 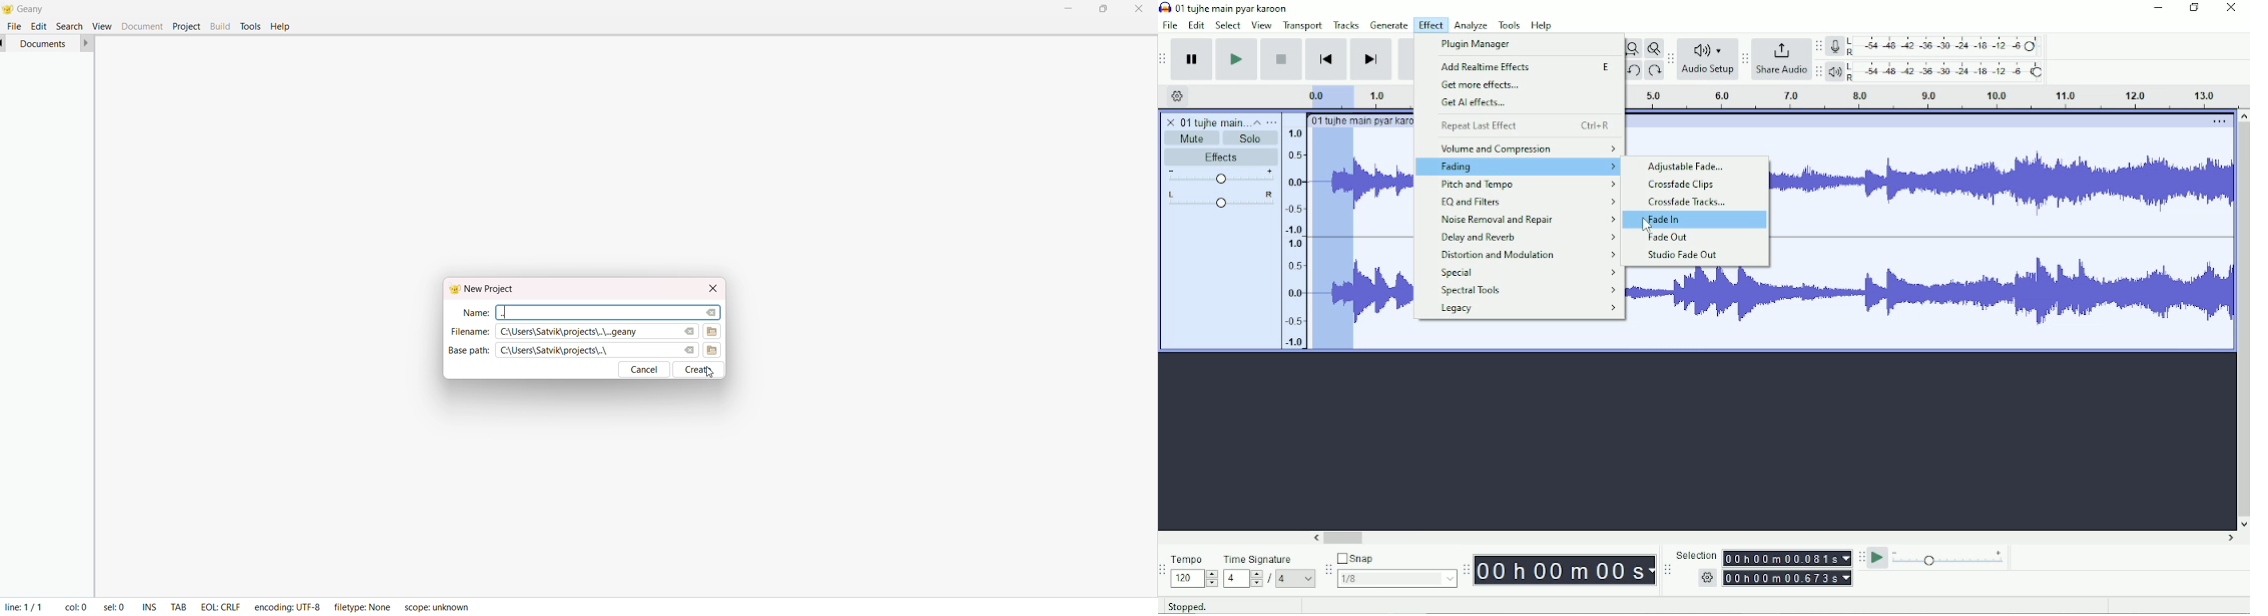 What do you see at coordinates (1478, 44) in the screenshot?
I see `Plugin Manager` at bounding box center [1478, 44].